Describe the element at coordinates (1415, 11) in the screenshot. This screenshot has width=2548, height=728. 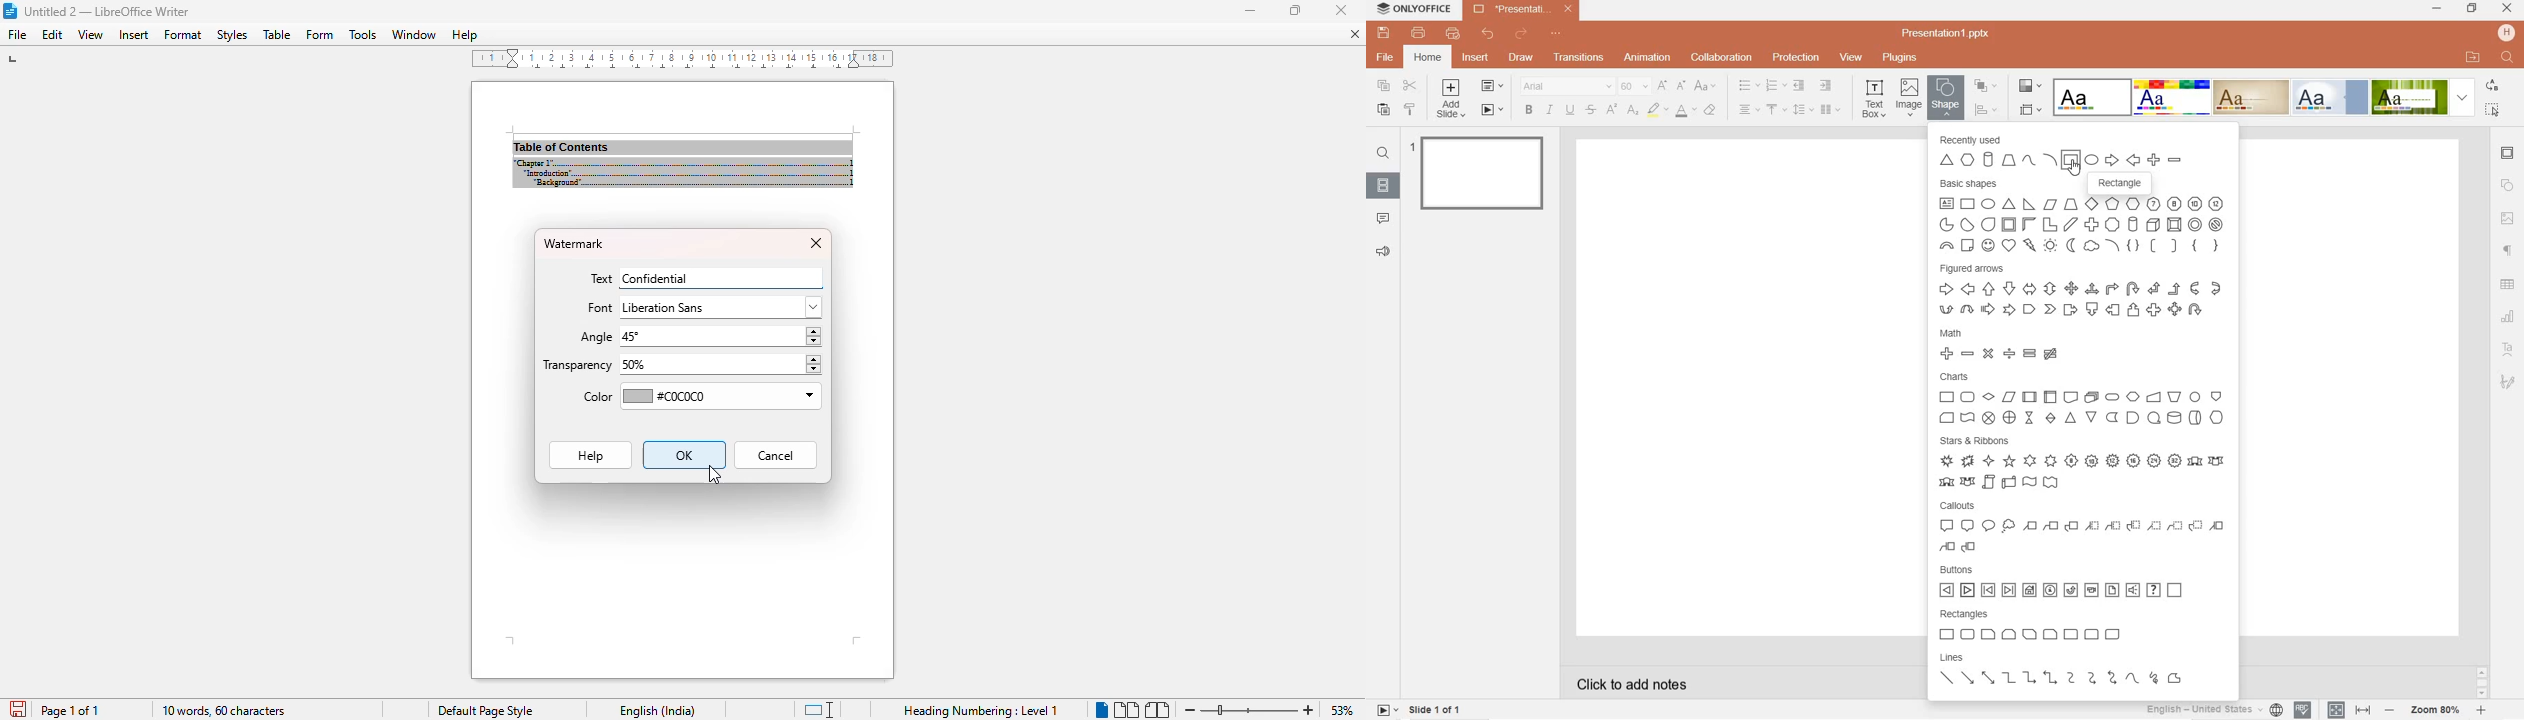
I see `ONLYOFFICE` at that location.